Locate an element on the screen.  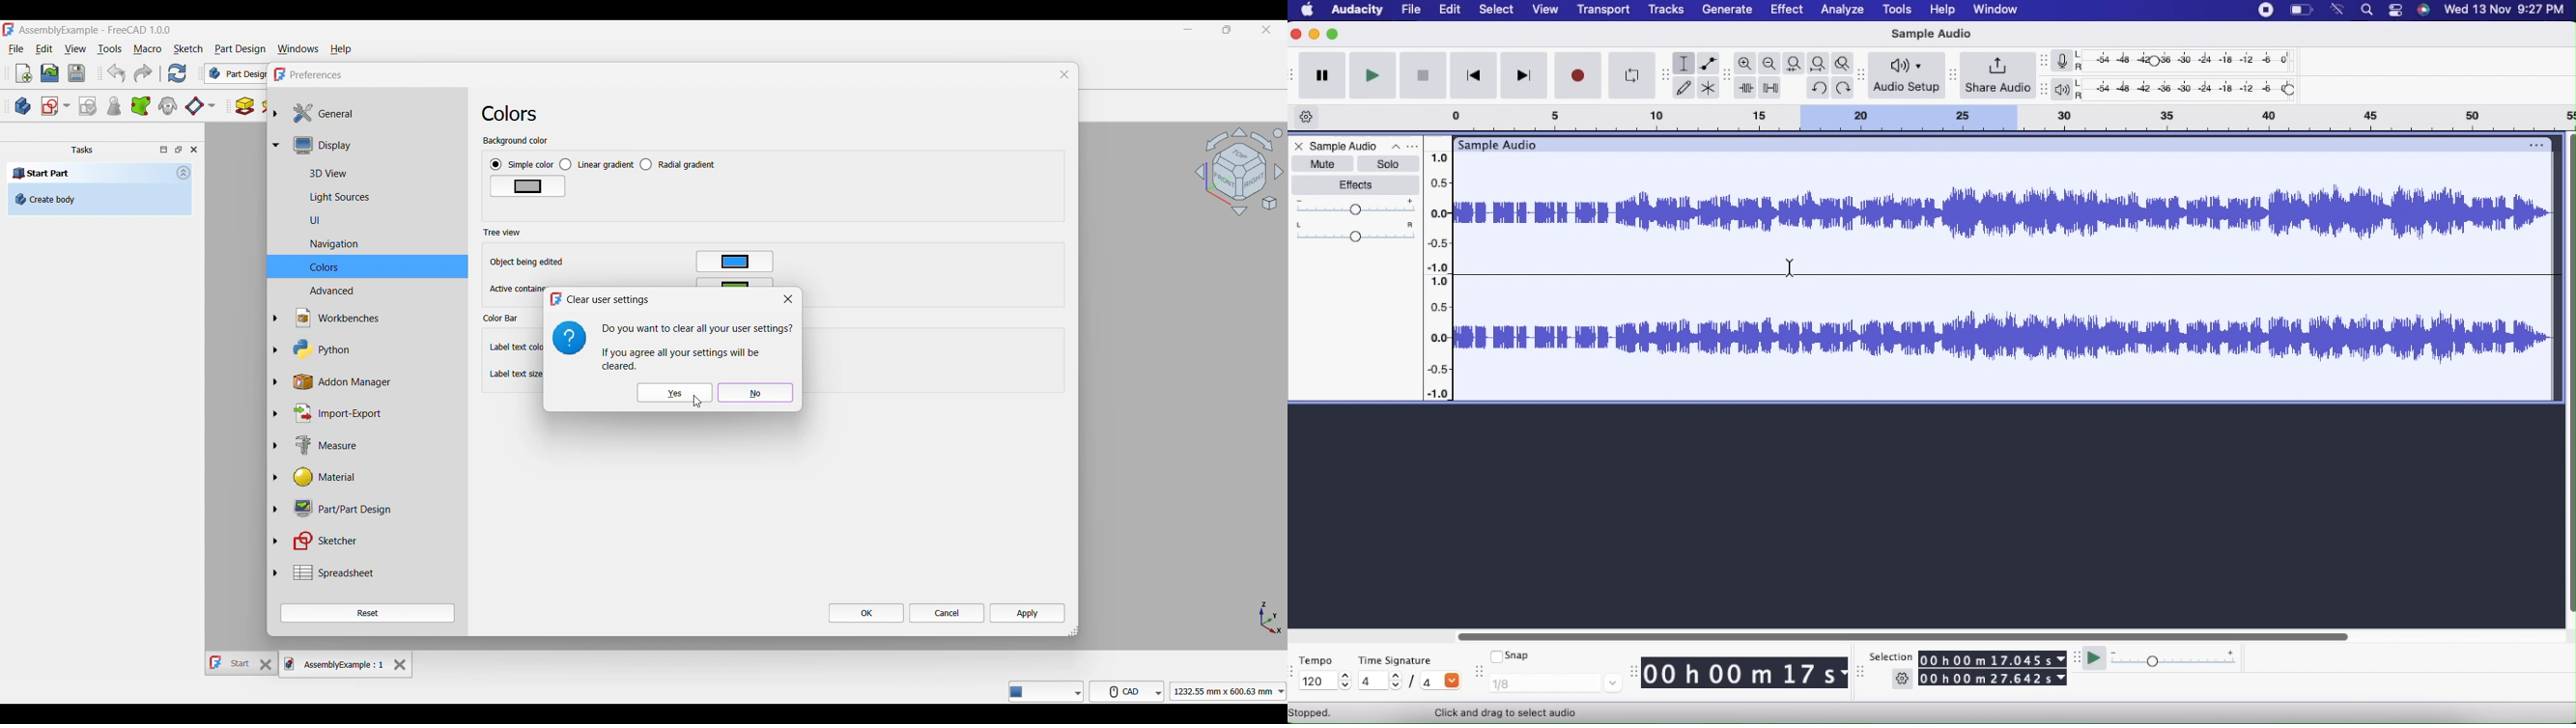
move toolbar is located at coordinates (1864, 77).